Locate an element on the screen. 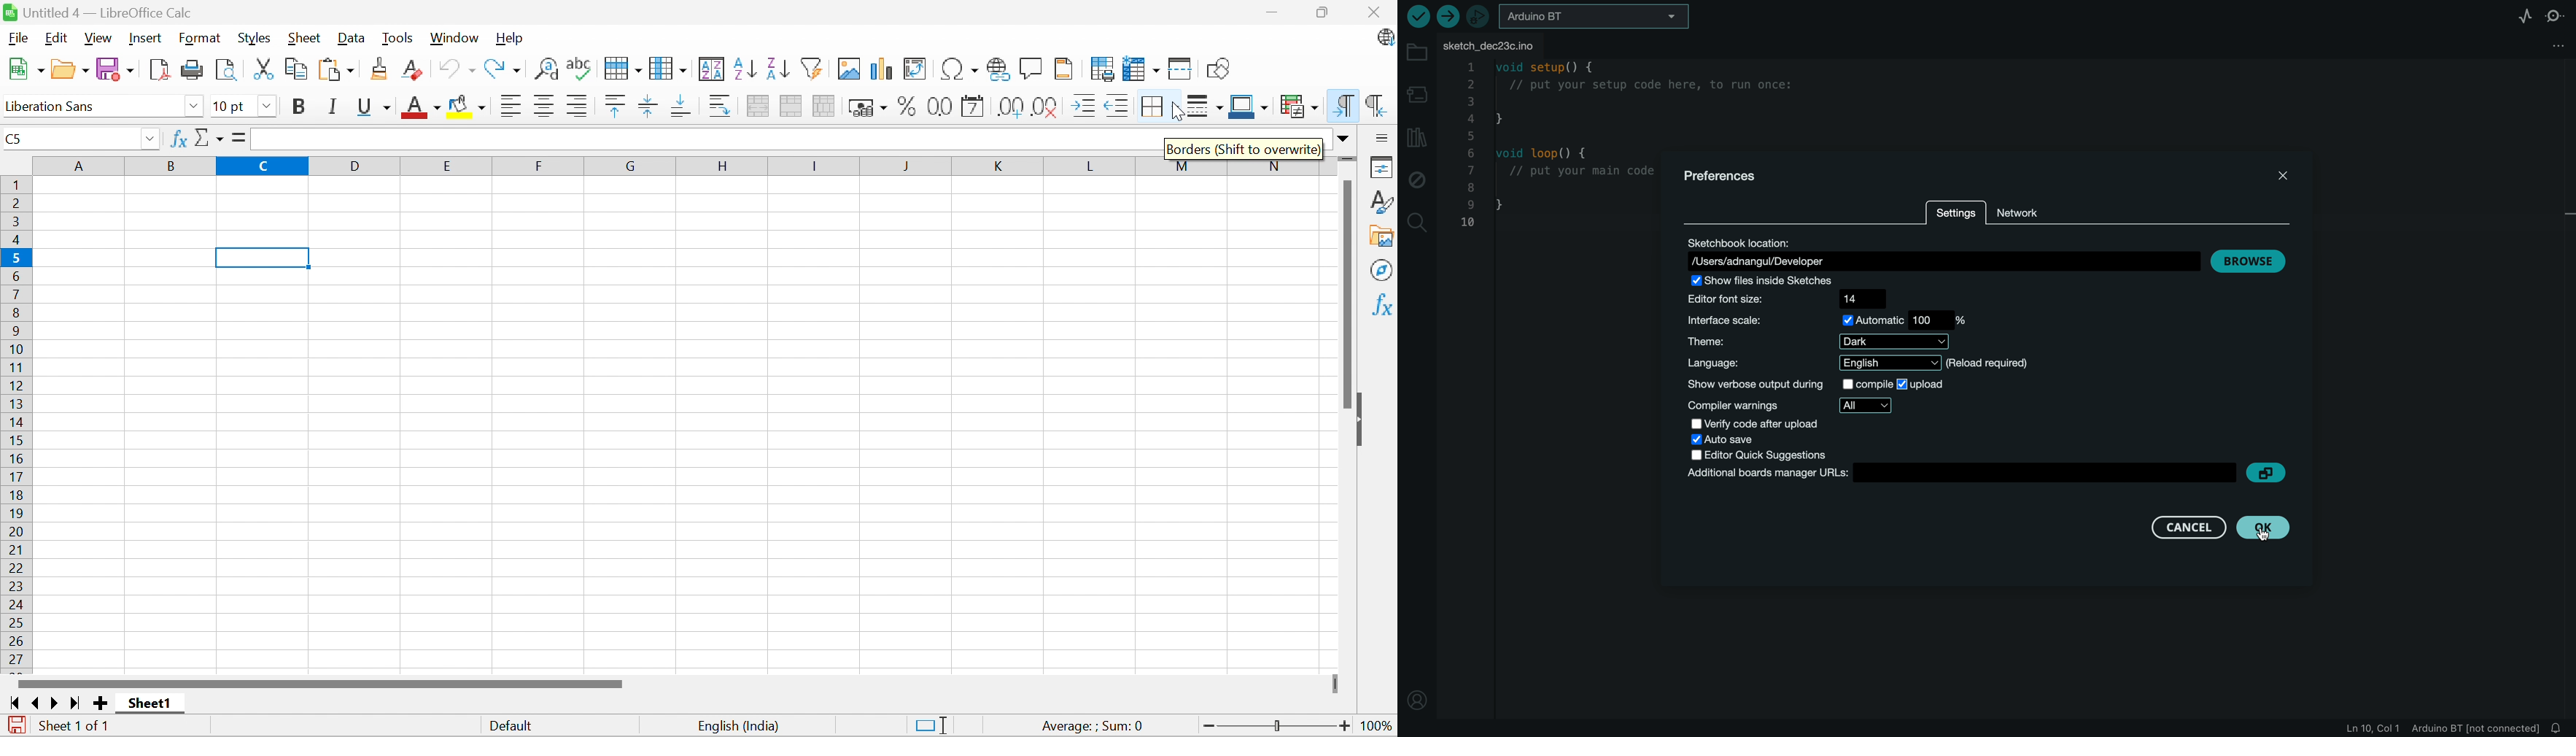  Center vertically is located at coordinates (646, 105).